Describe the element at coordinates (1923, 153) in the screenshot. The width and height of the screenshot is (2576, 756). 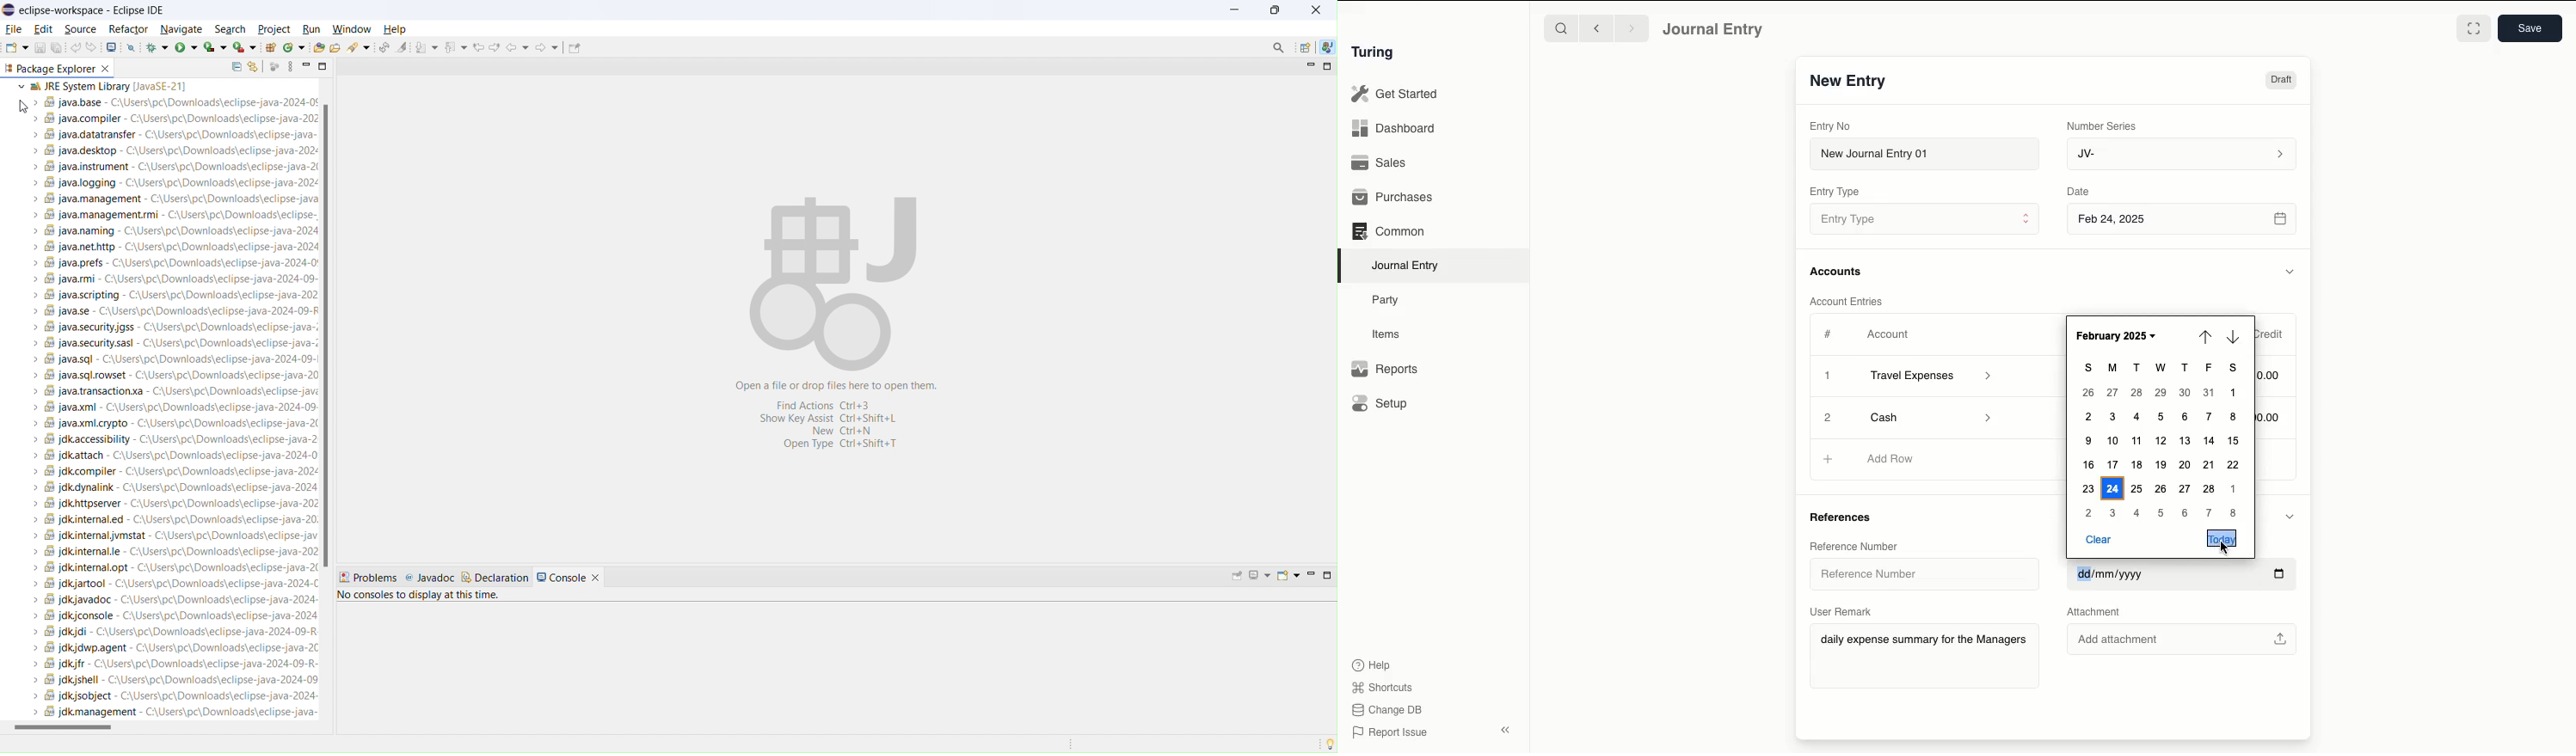
I see `New Journal Entry 01` at that location.